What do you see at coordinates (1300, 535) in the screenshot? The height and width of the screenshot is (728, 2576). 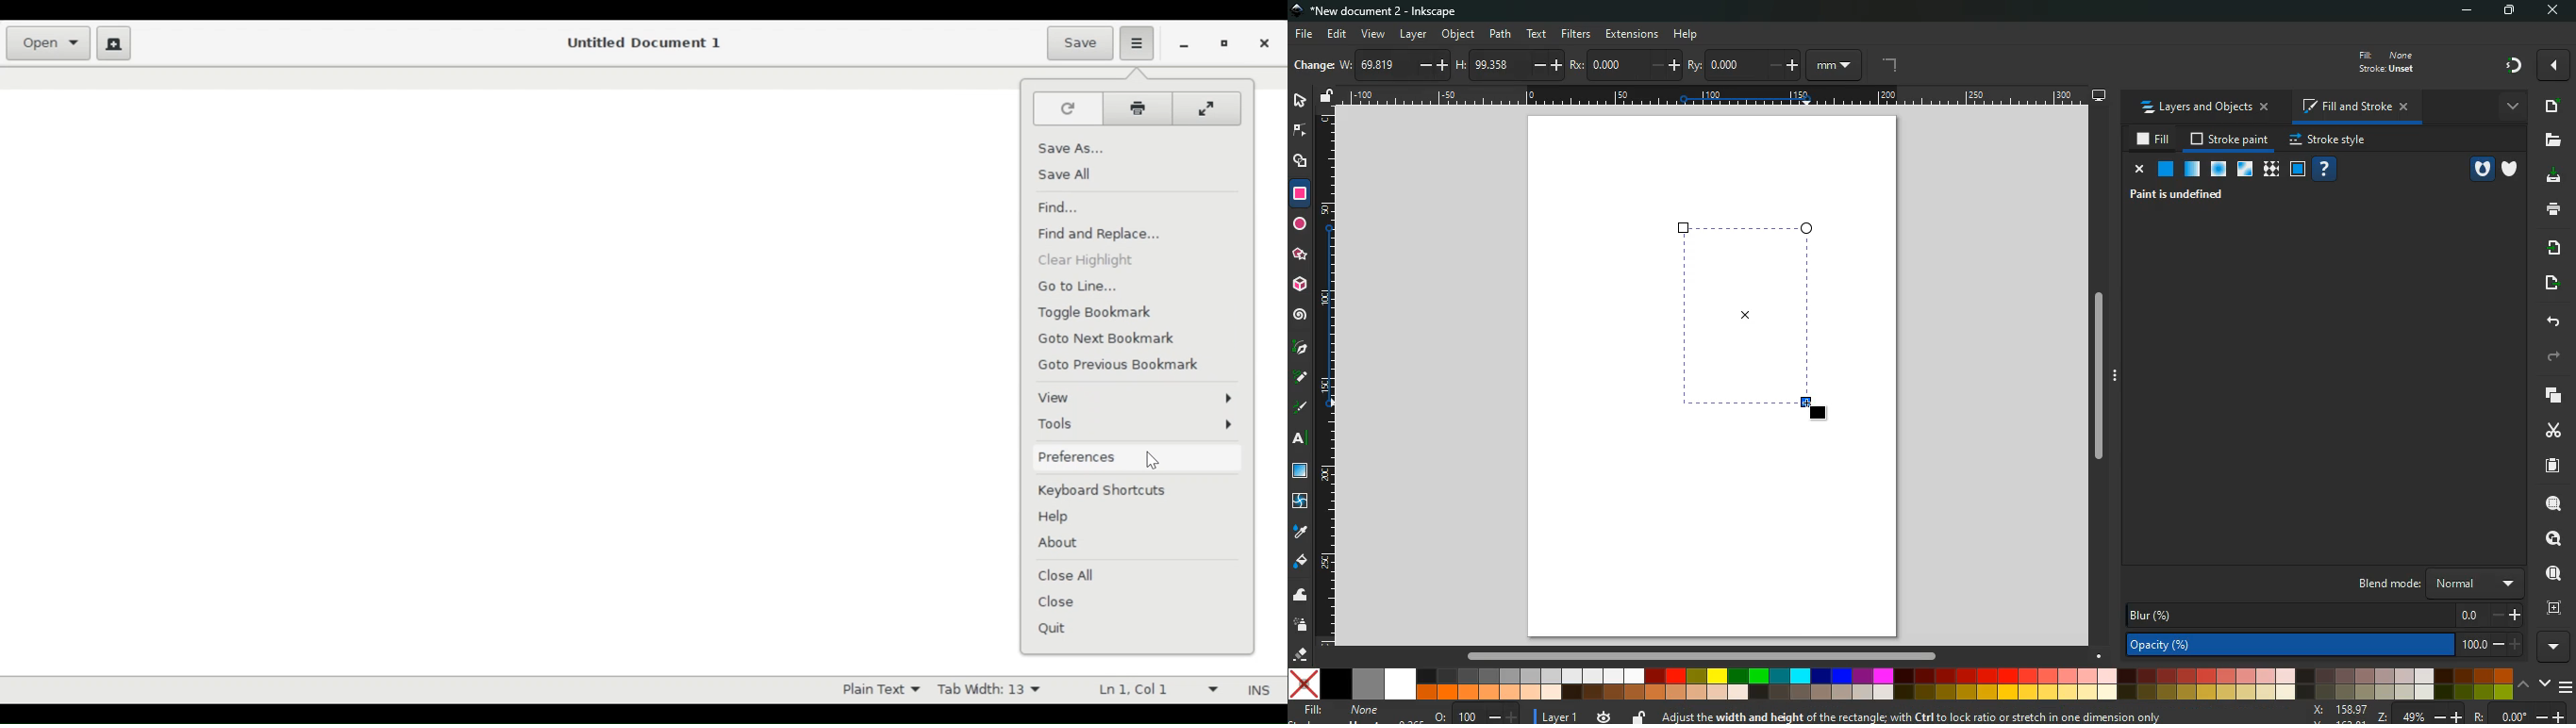 I see `drop` at bounding box center [1300, 535].